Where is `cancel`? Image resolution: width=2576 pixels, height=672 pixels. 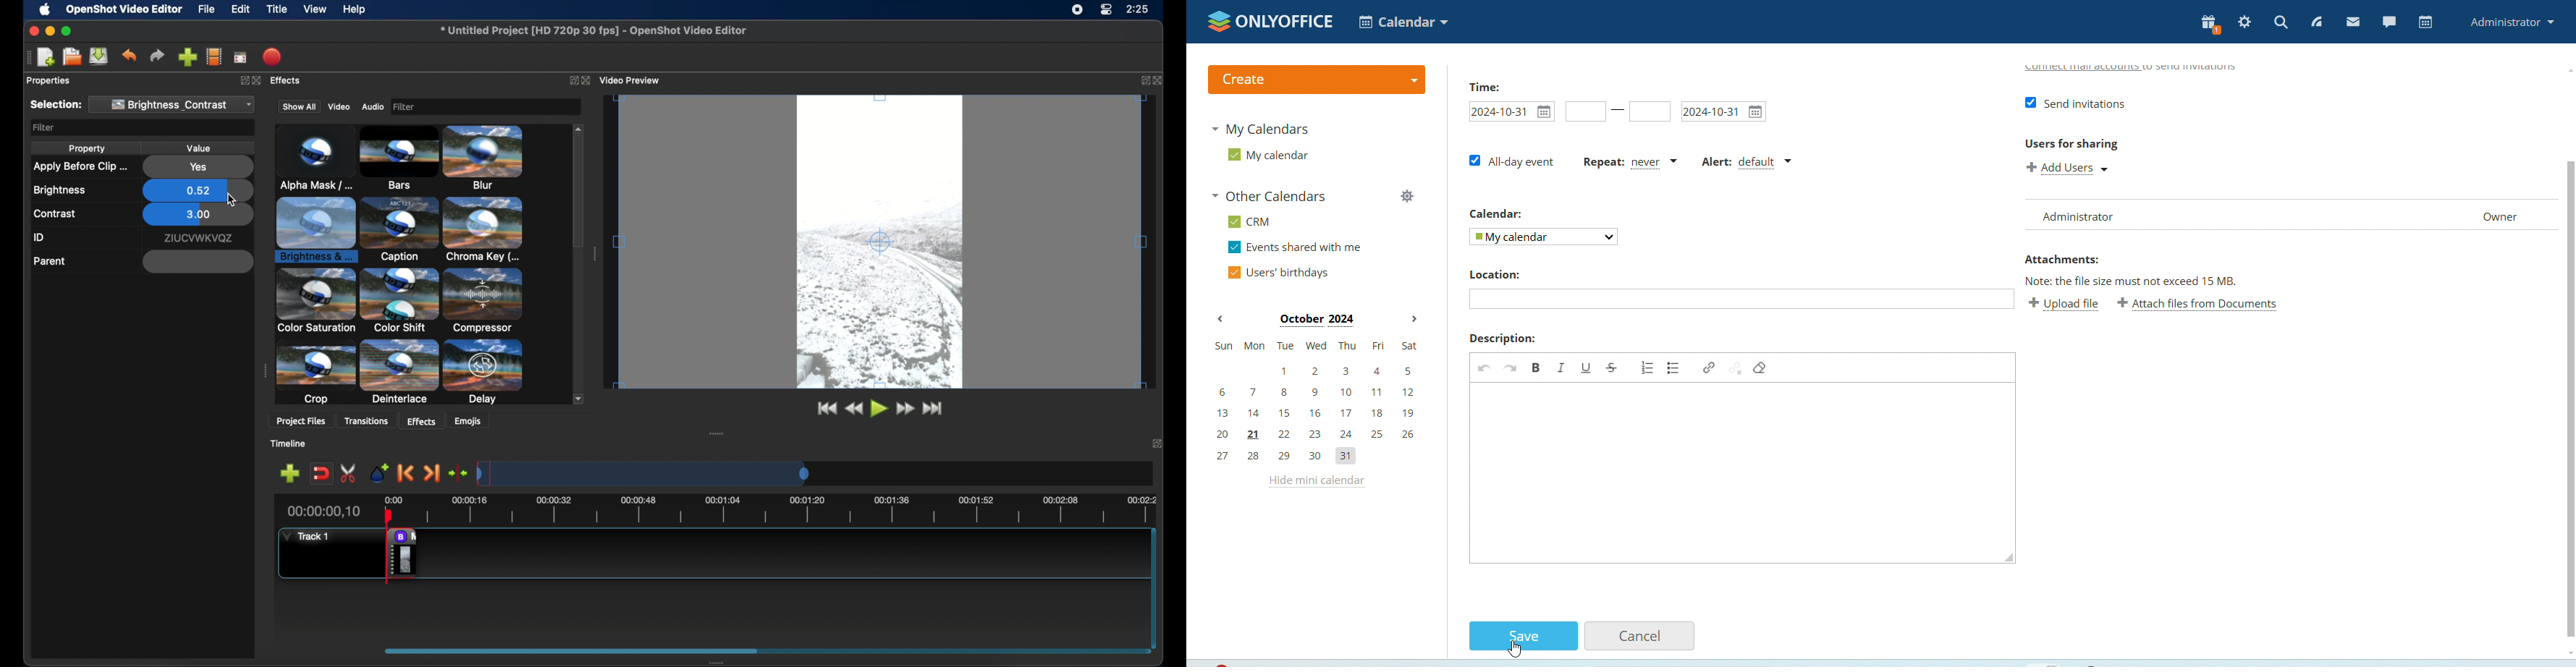
cancel is located at coordinates (1637, 637).